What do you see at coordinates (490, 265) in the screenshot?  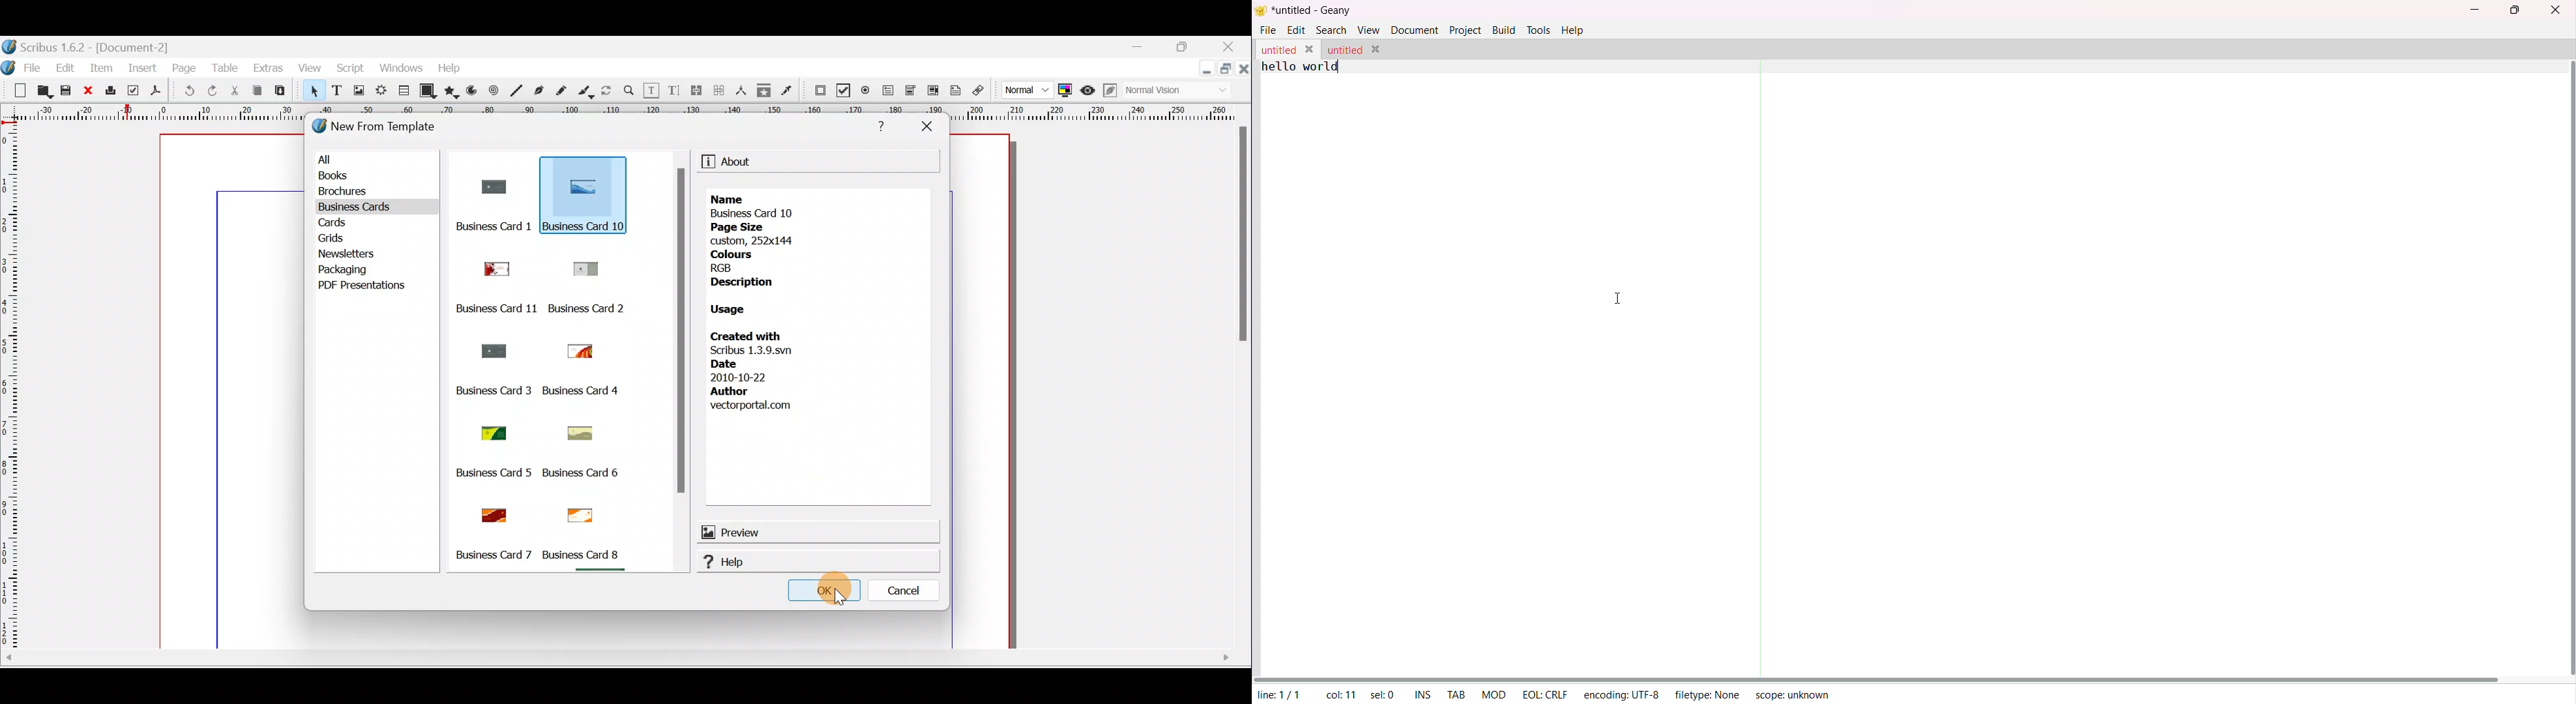 I see `Business card image` at bounding box center [490, 265].